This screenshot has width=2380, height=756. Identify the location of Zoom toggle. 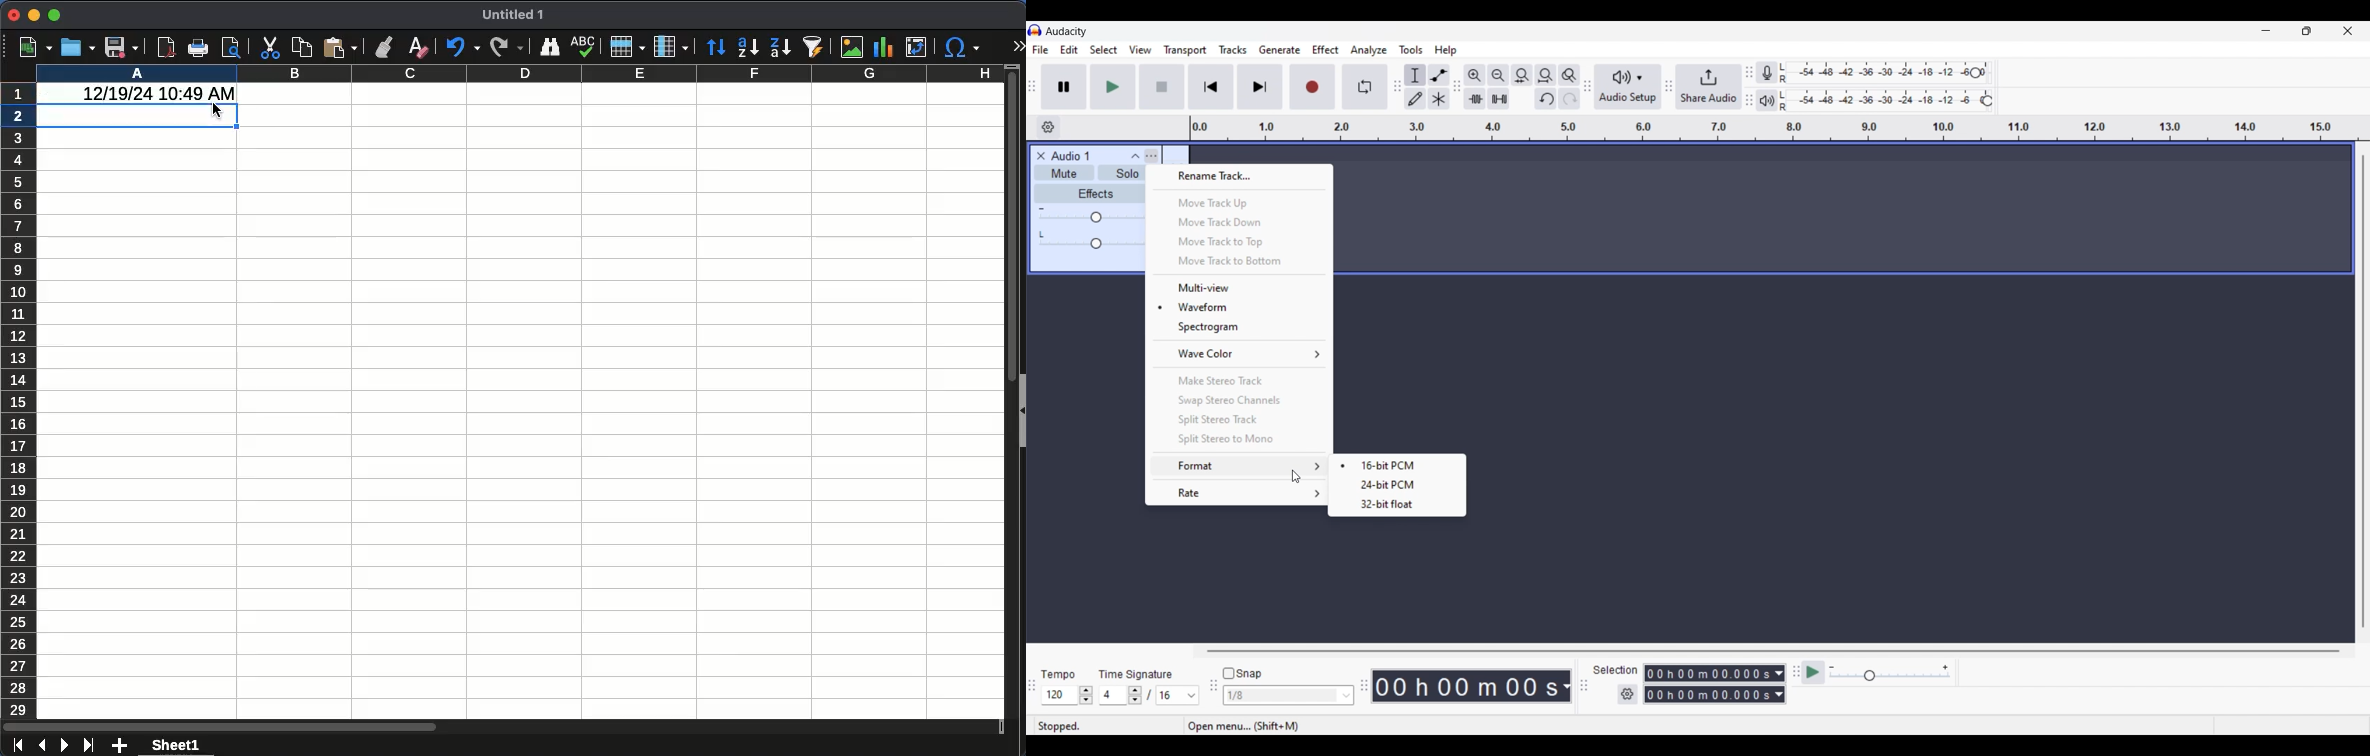
(1568, 75).